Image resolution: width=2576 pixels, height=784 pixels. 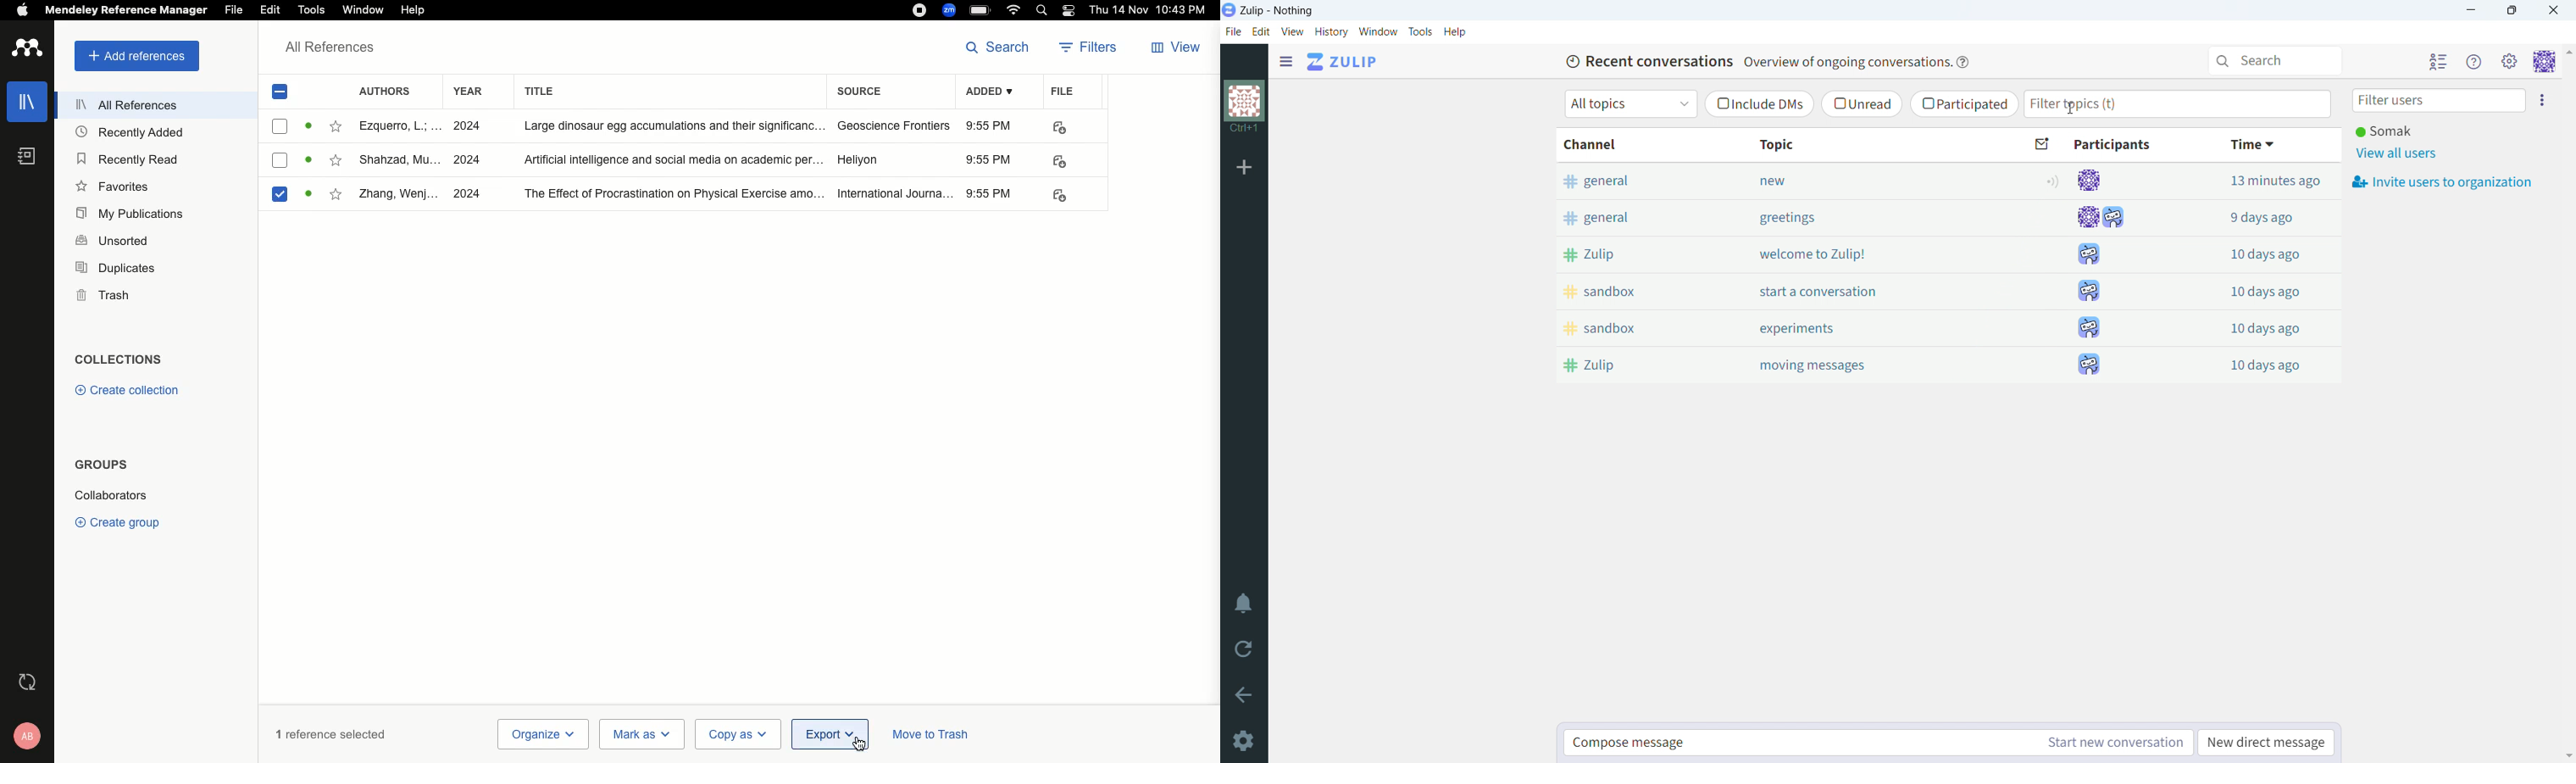 What do you see at coordinates (28, 97) in the screenshot?
I see `Library` at bounding box center [28, 97].